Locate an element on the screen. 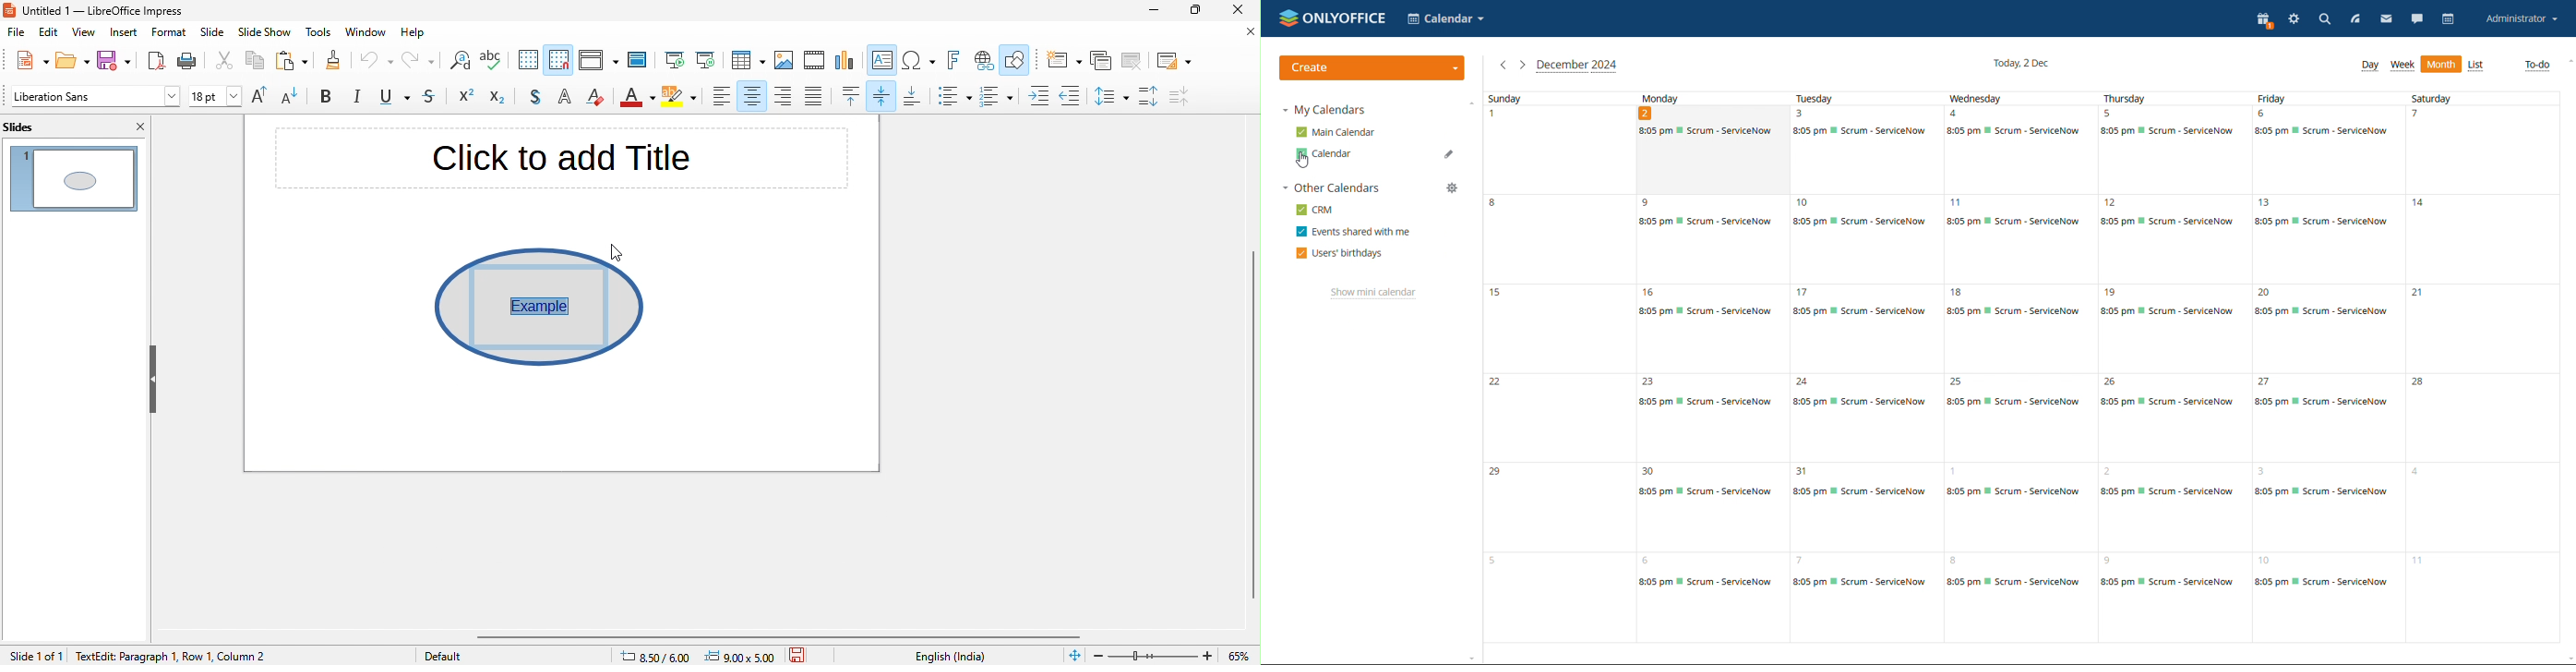 The height and width of the screenshot is (672, 2576). justified is located at coordinates (815, 97).